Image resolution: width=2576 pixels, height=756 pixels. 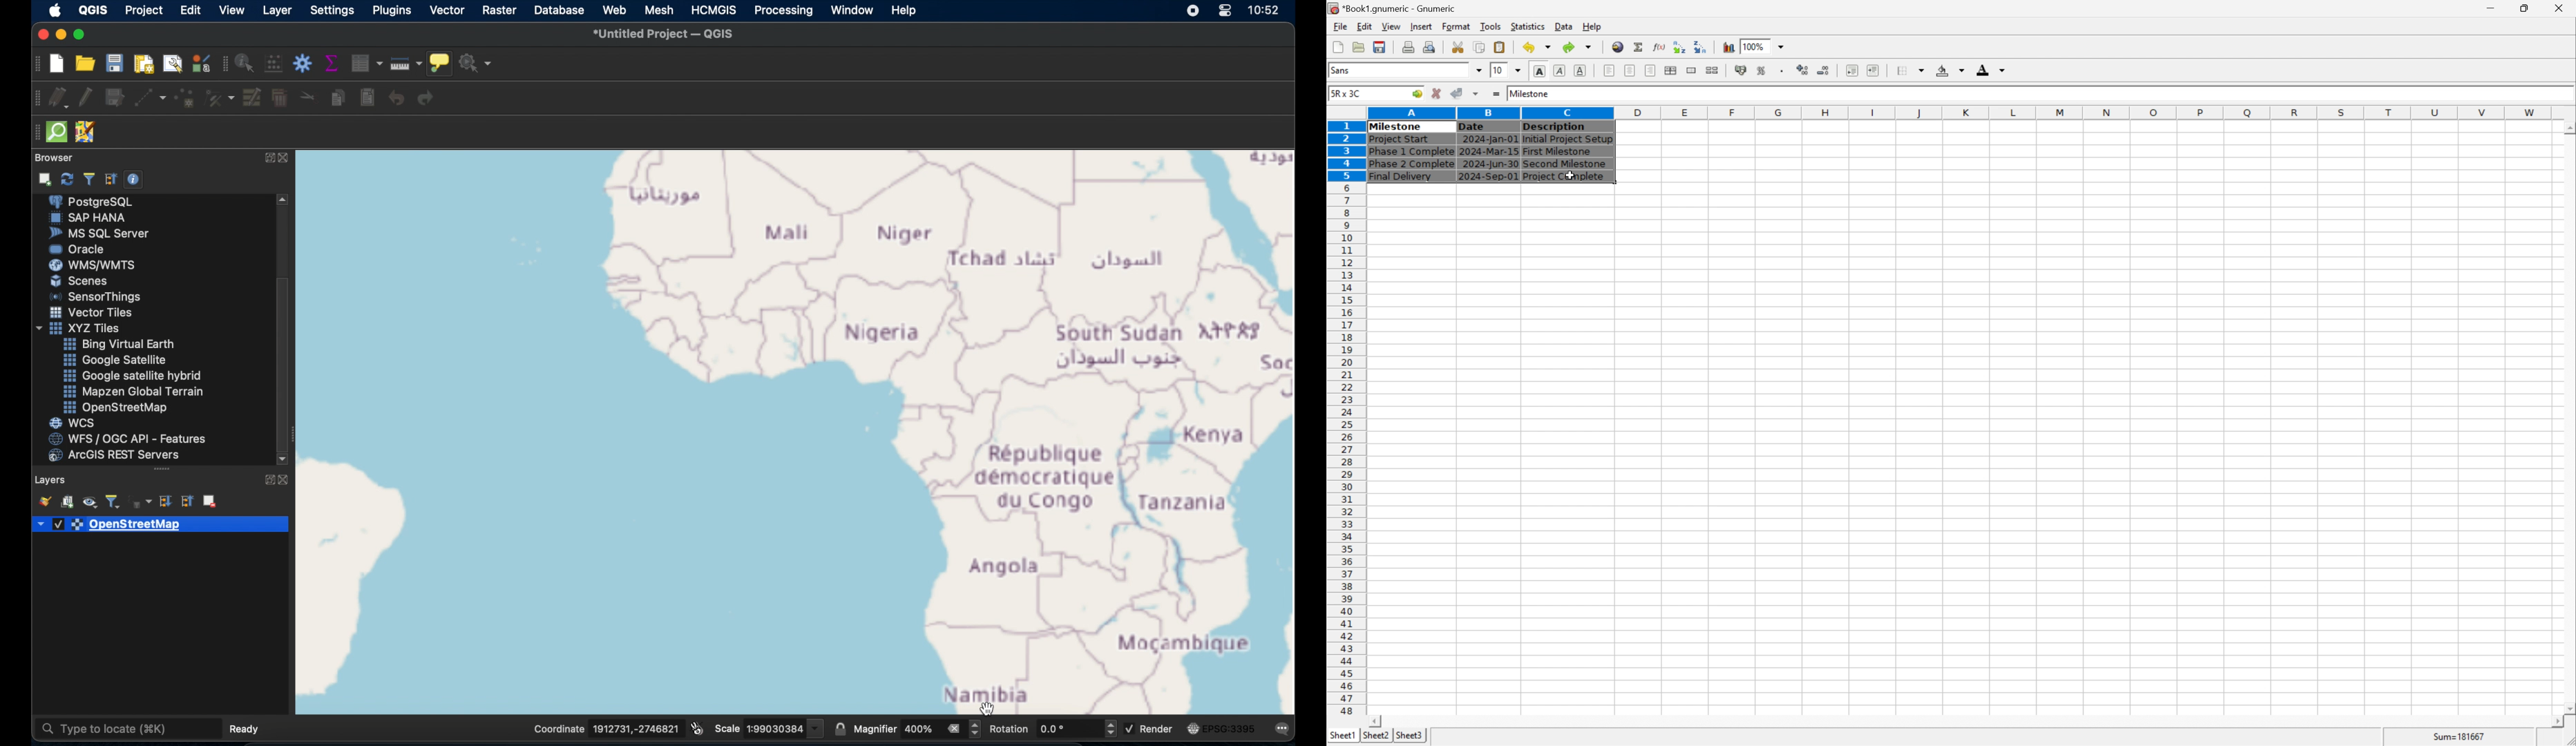 What do you see at coordinates (110, 179) in the screenshot?
I see `collapse all` at bounding box center [110, 179].